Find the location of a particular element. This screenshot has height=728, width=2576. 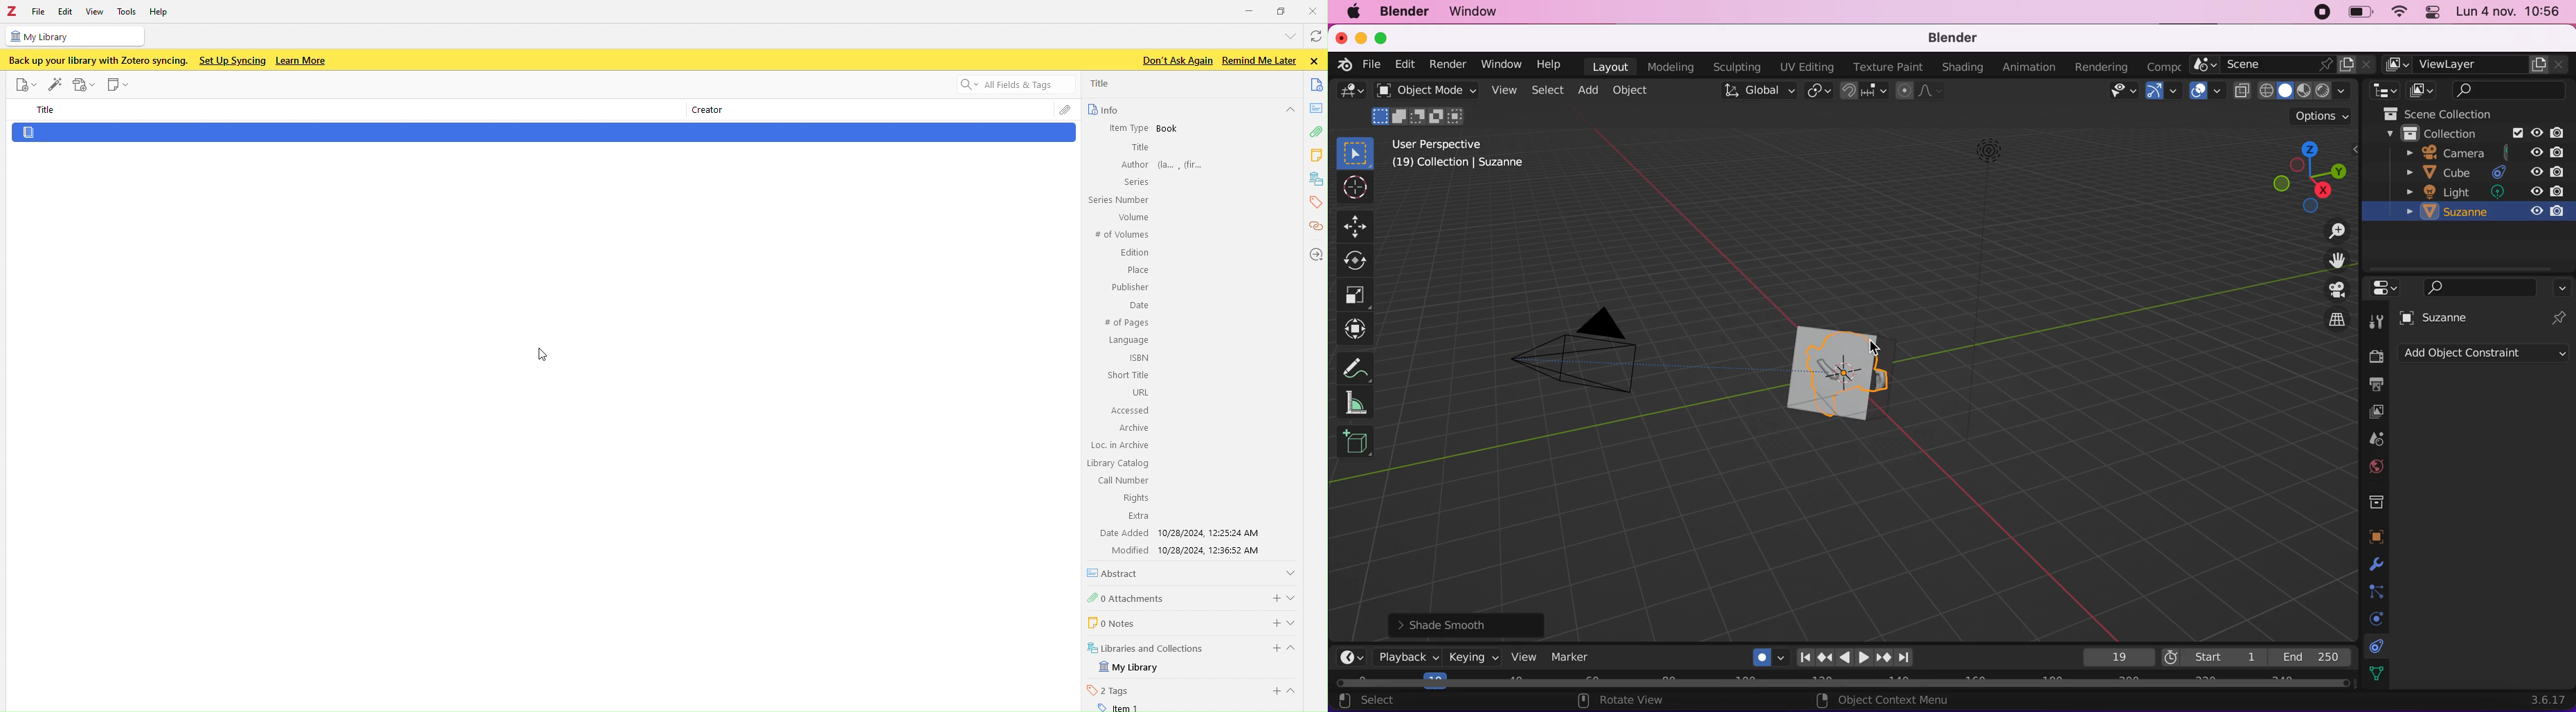

Minimize is located at coordinates (1250, 10).